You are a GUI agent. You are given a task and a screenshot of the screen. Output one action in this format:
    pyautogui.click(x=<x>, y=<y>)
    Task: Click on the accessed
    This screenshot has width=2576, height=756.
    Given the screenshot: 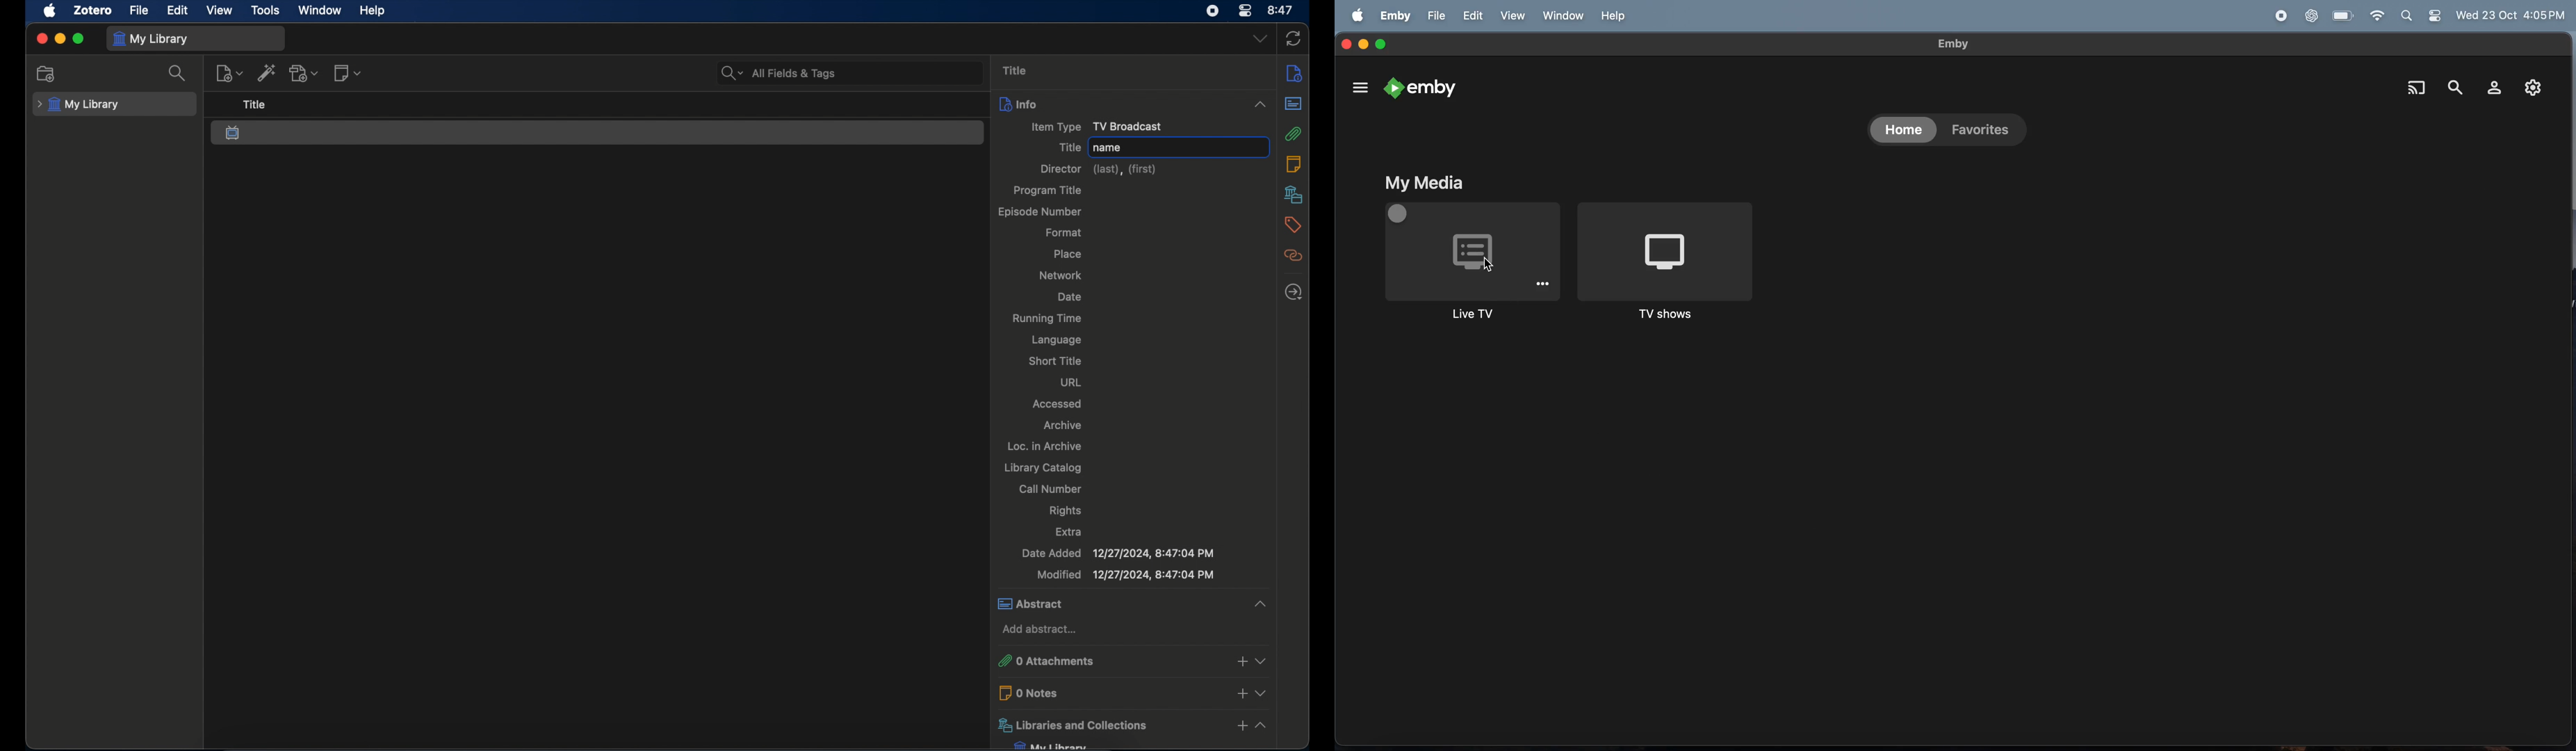 What is the action you would take?
    pyautogui.click(x=1056, y=404)
    